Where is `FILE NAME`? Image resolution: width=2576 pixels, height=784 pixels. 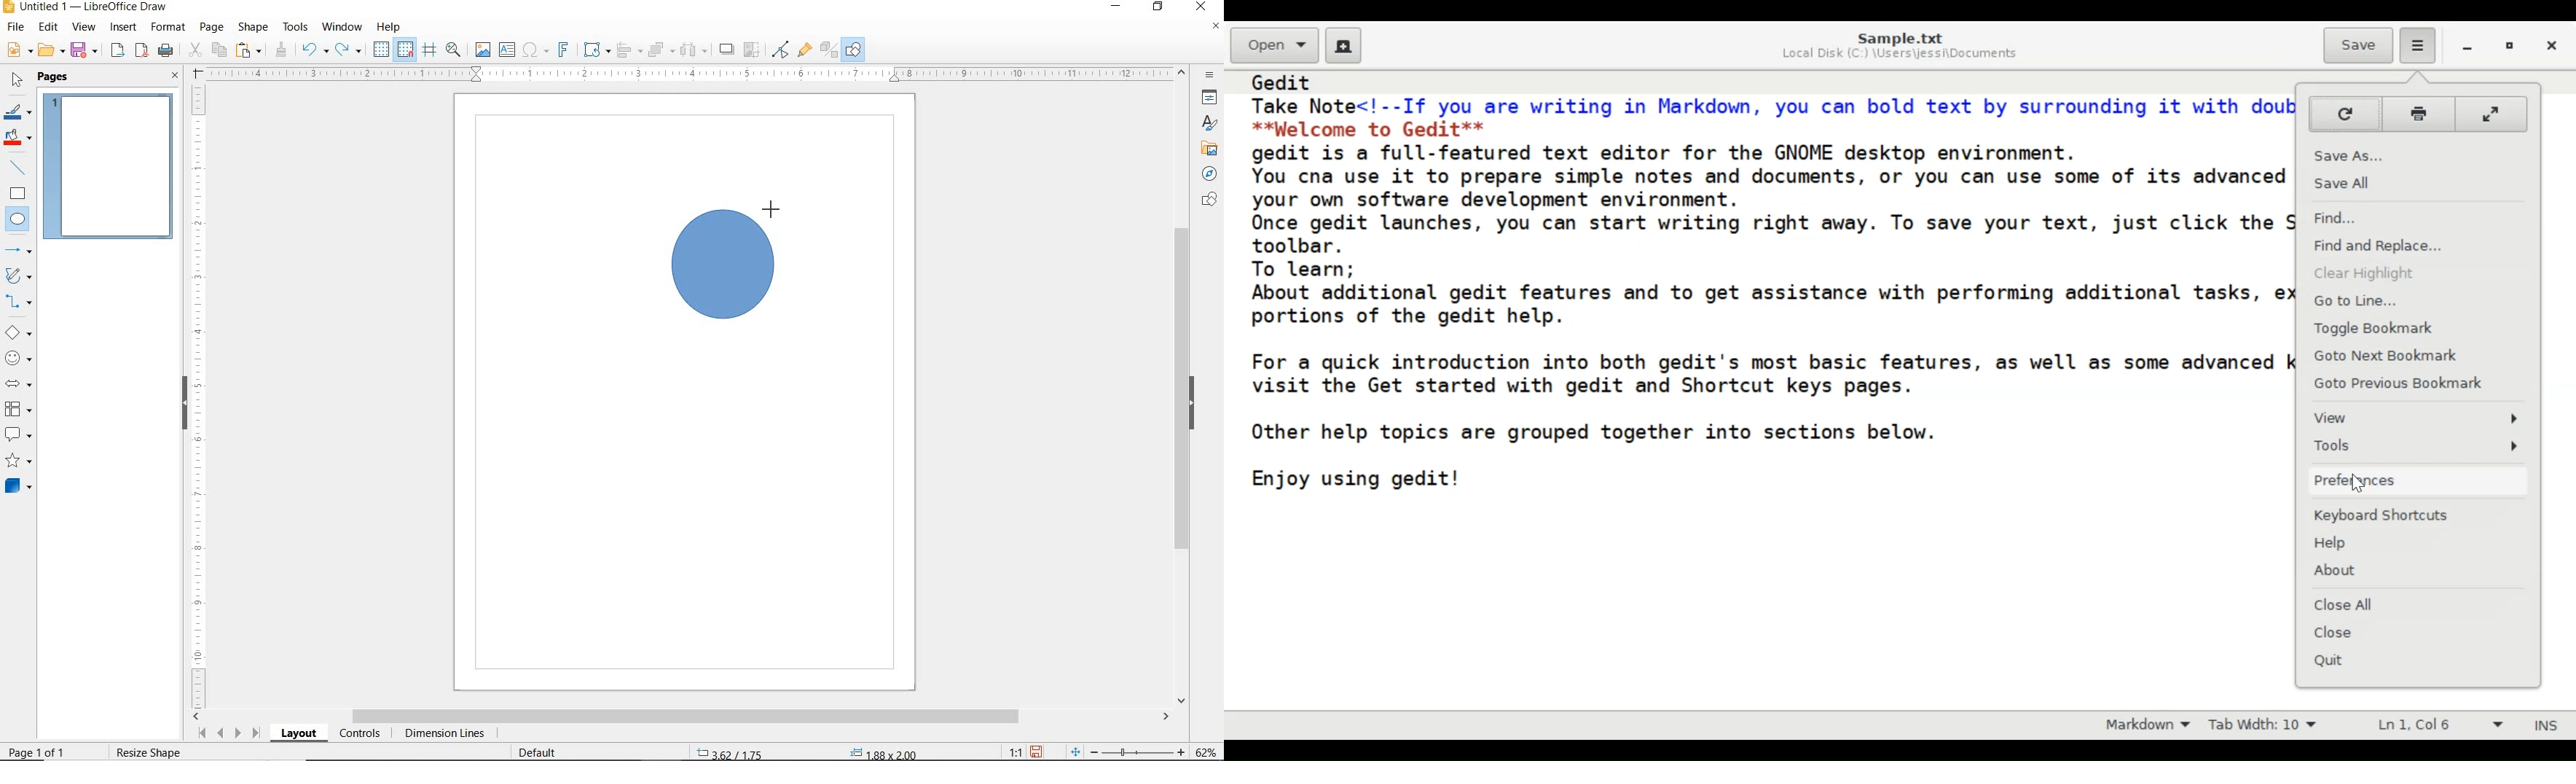 FILE NAME is located at coordinates (85, 8).